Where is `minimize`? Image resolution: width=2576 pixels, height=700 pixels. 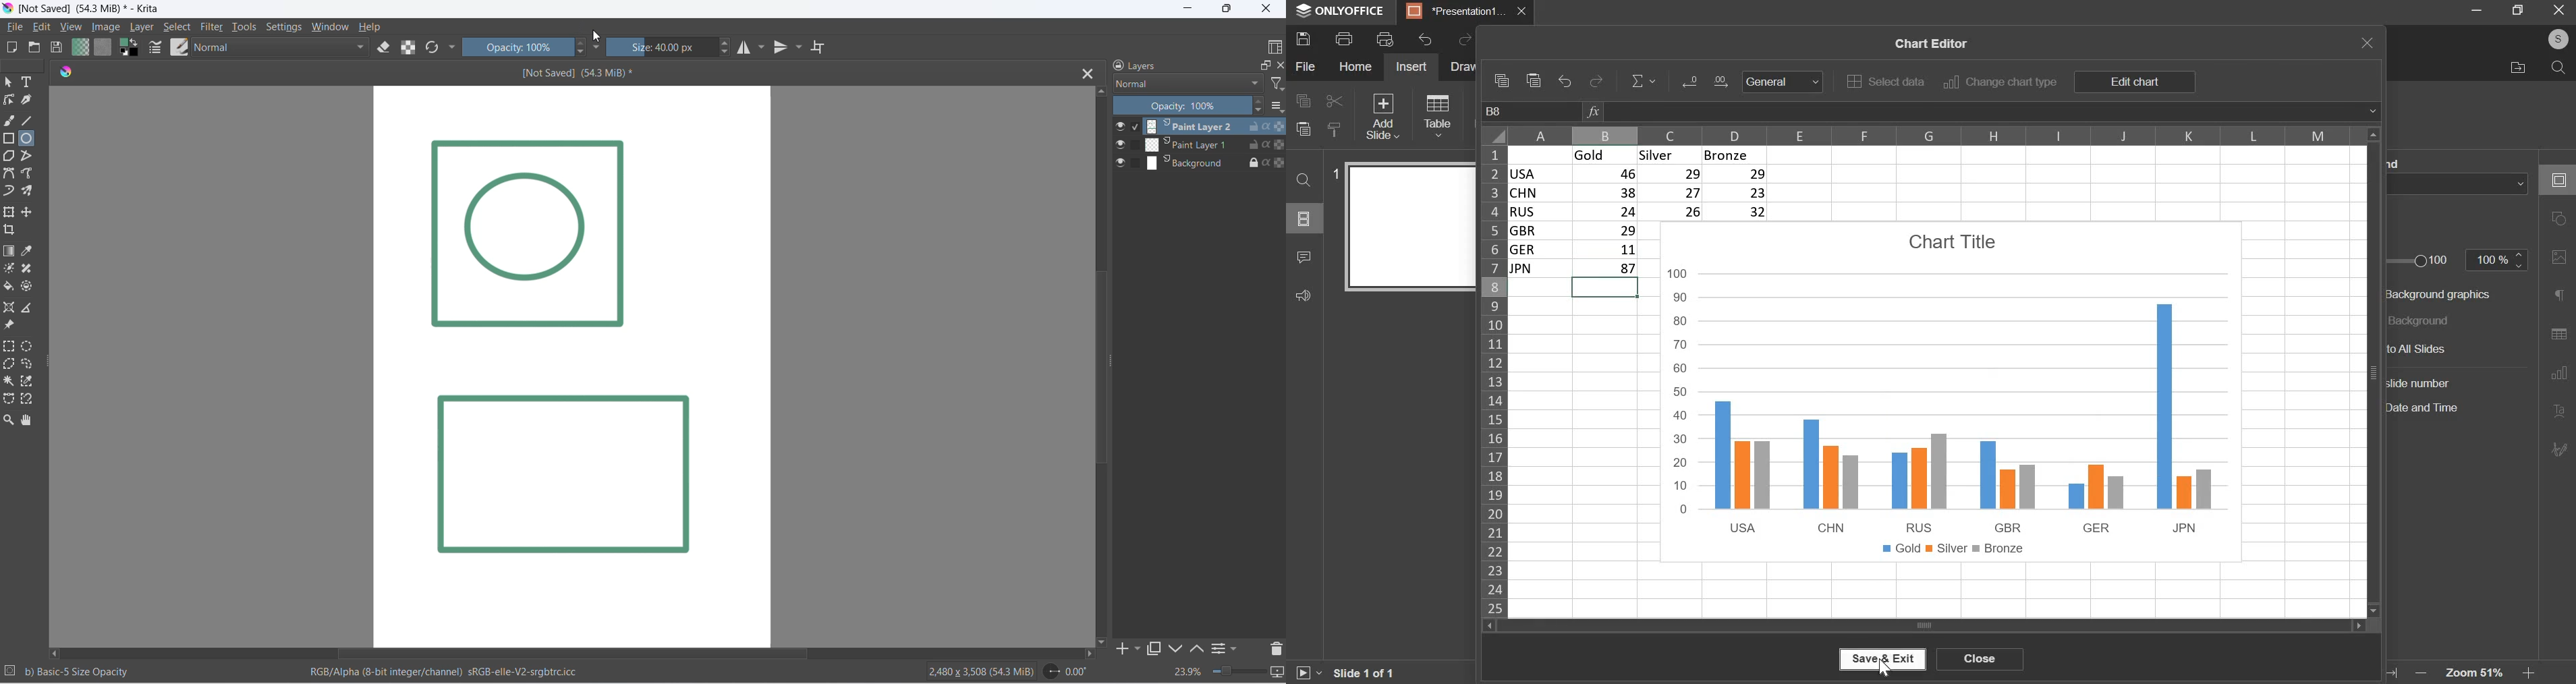 minimize is located at coordinates (2477, 8).